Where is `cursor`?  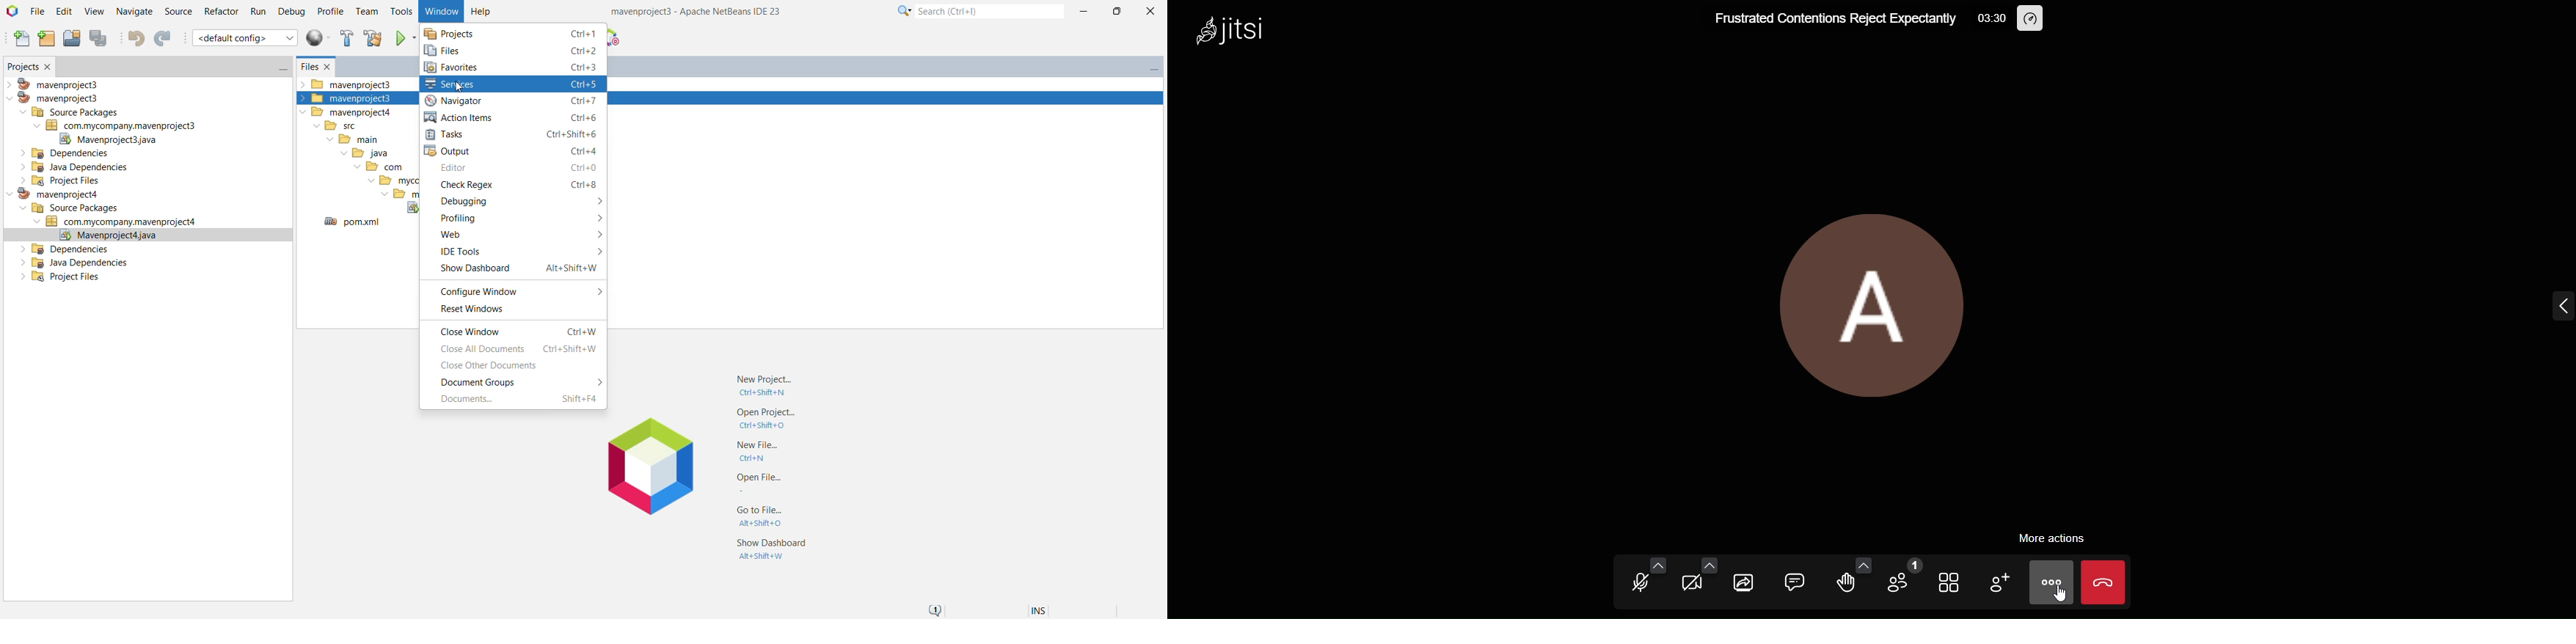 cursor is located at coordinates (2059, 598).